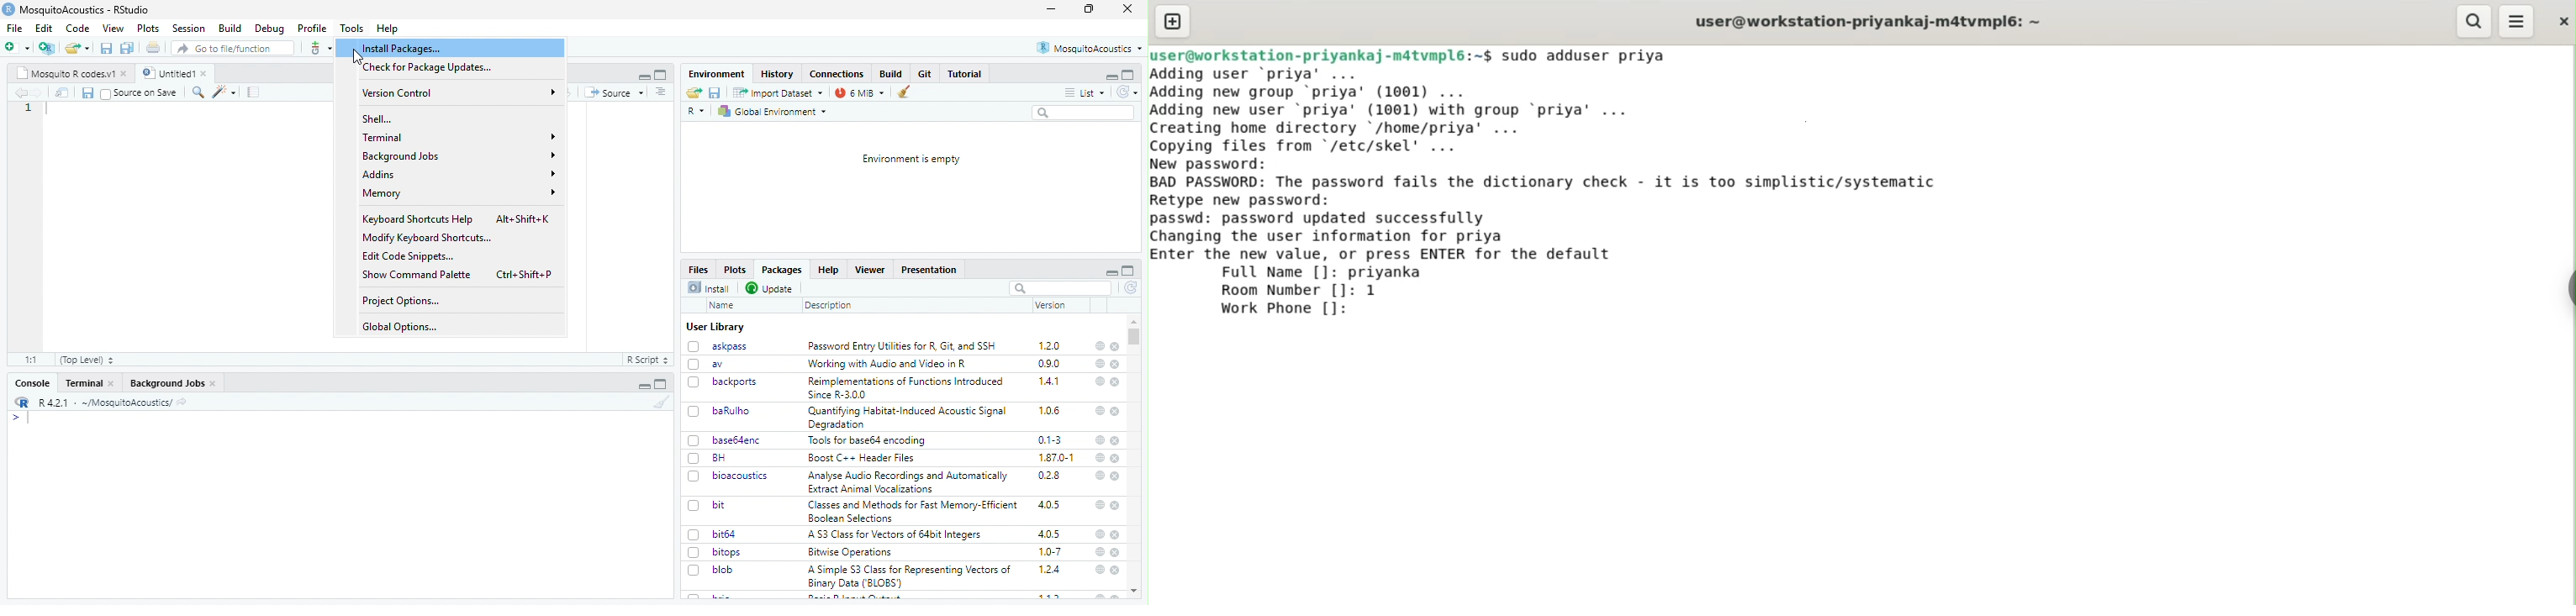  Describe the element at coordinates (8, 9) in the screenshot. I see `logo` at that location.